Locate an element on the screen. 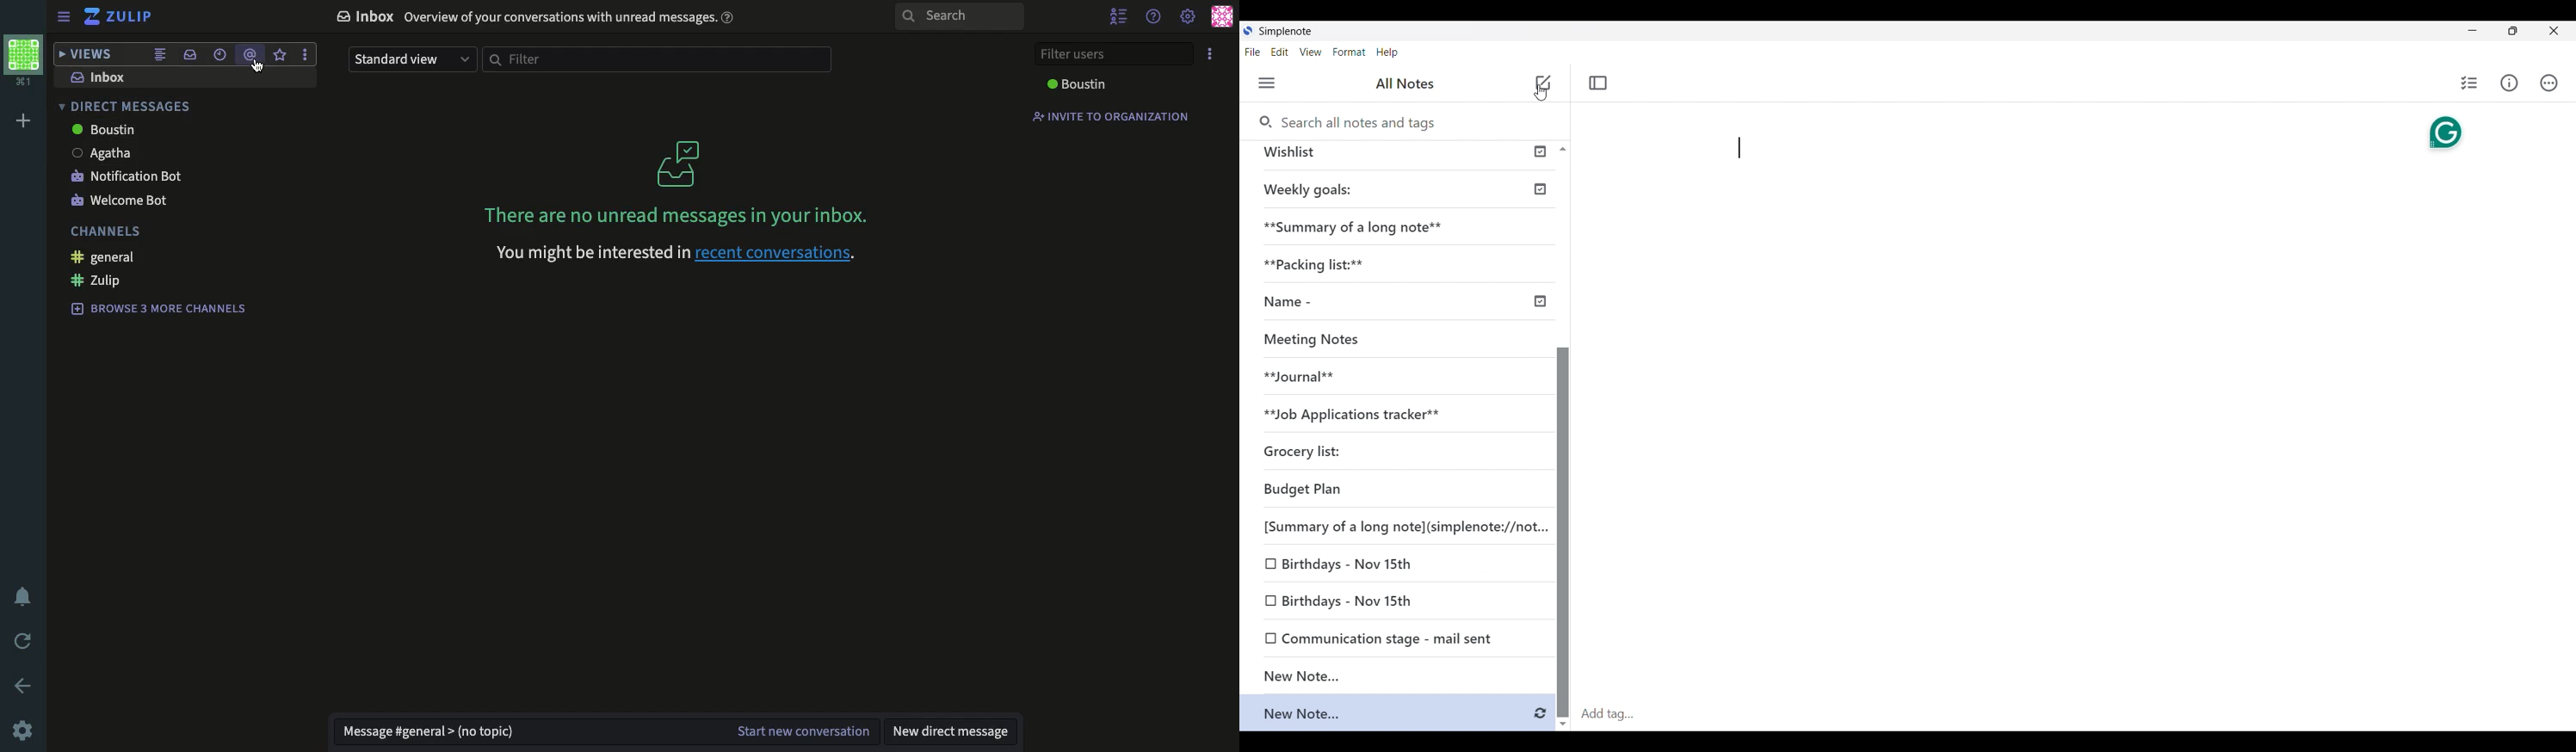  Edit menu is located at coordinates (1280, 52).